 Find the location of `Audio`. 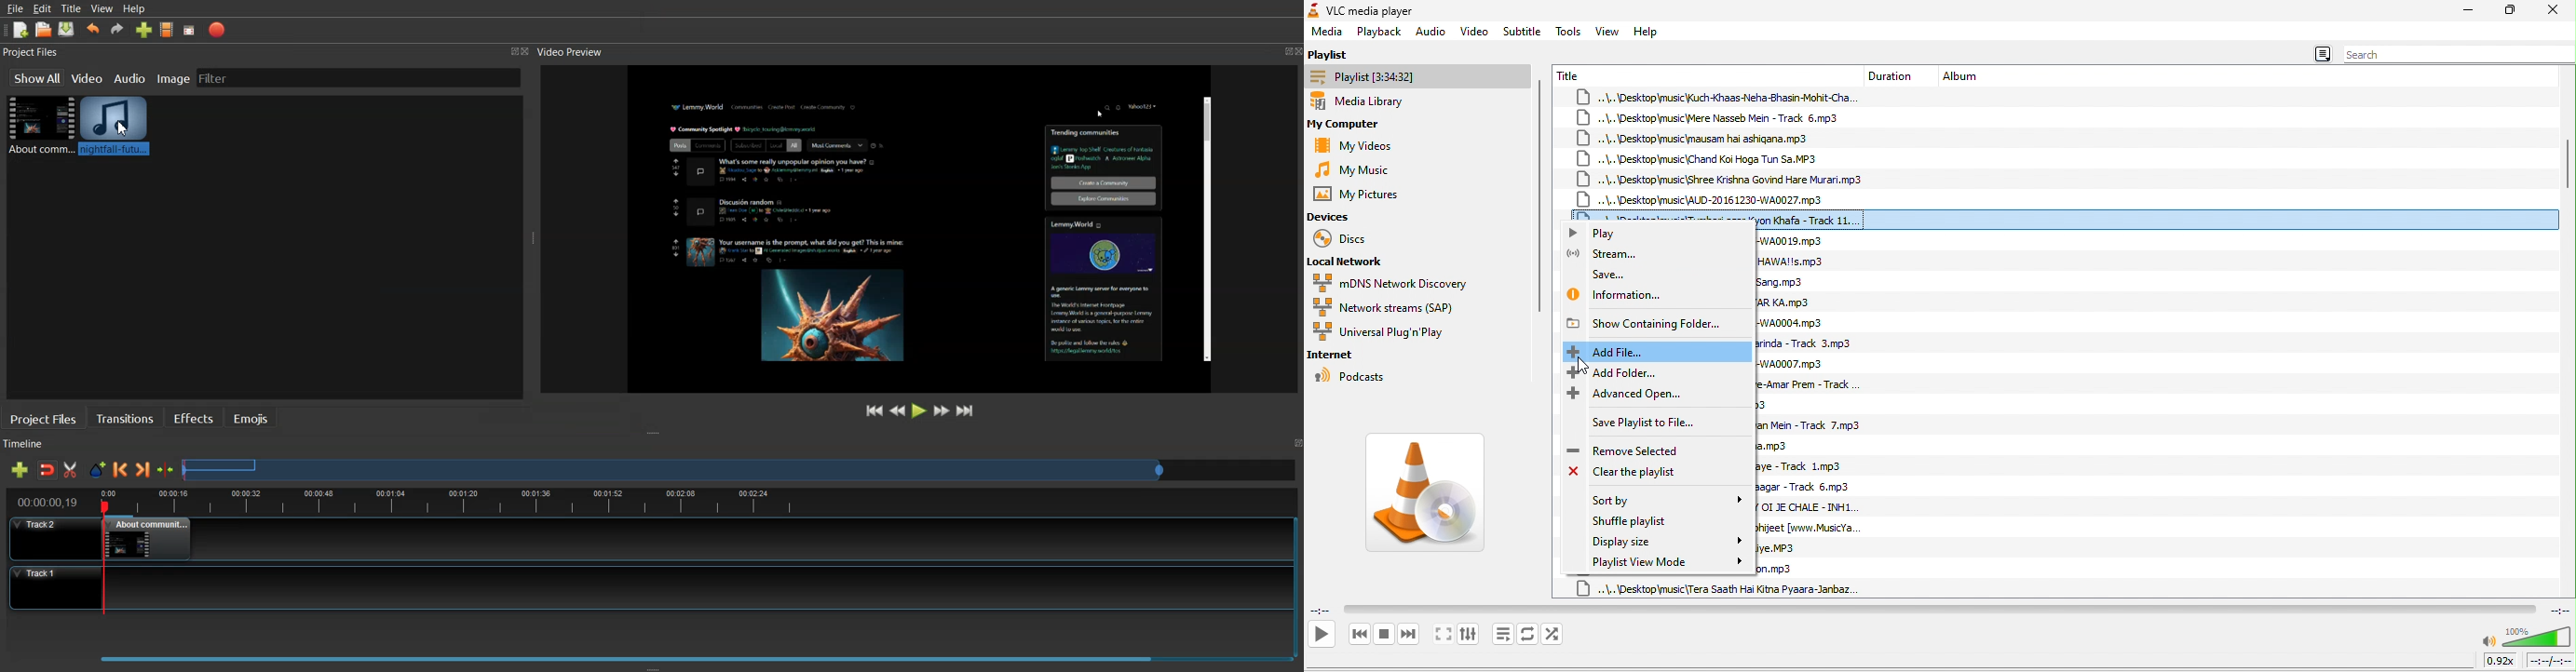

Audio is located at coordinates (131, 77).